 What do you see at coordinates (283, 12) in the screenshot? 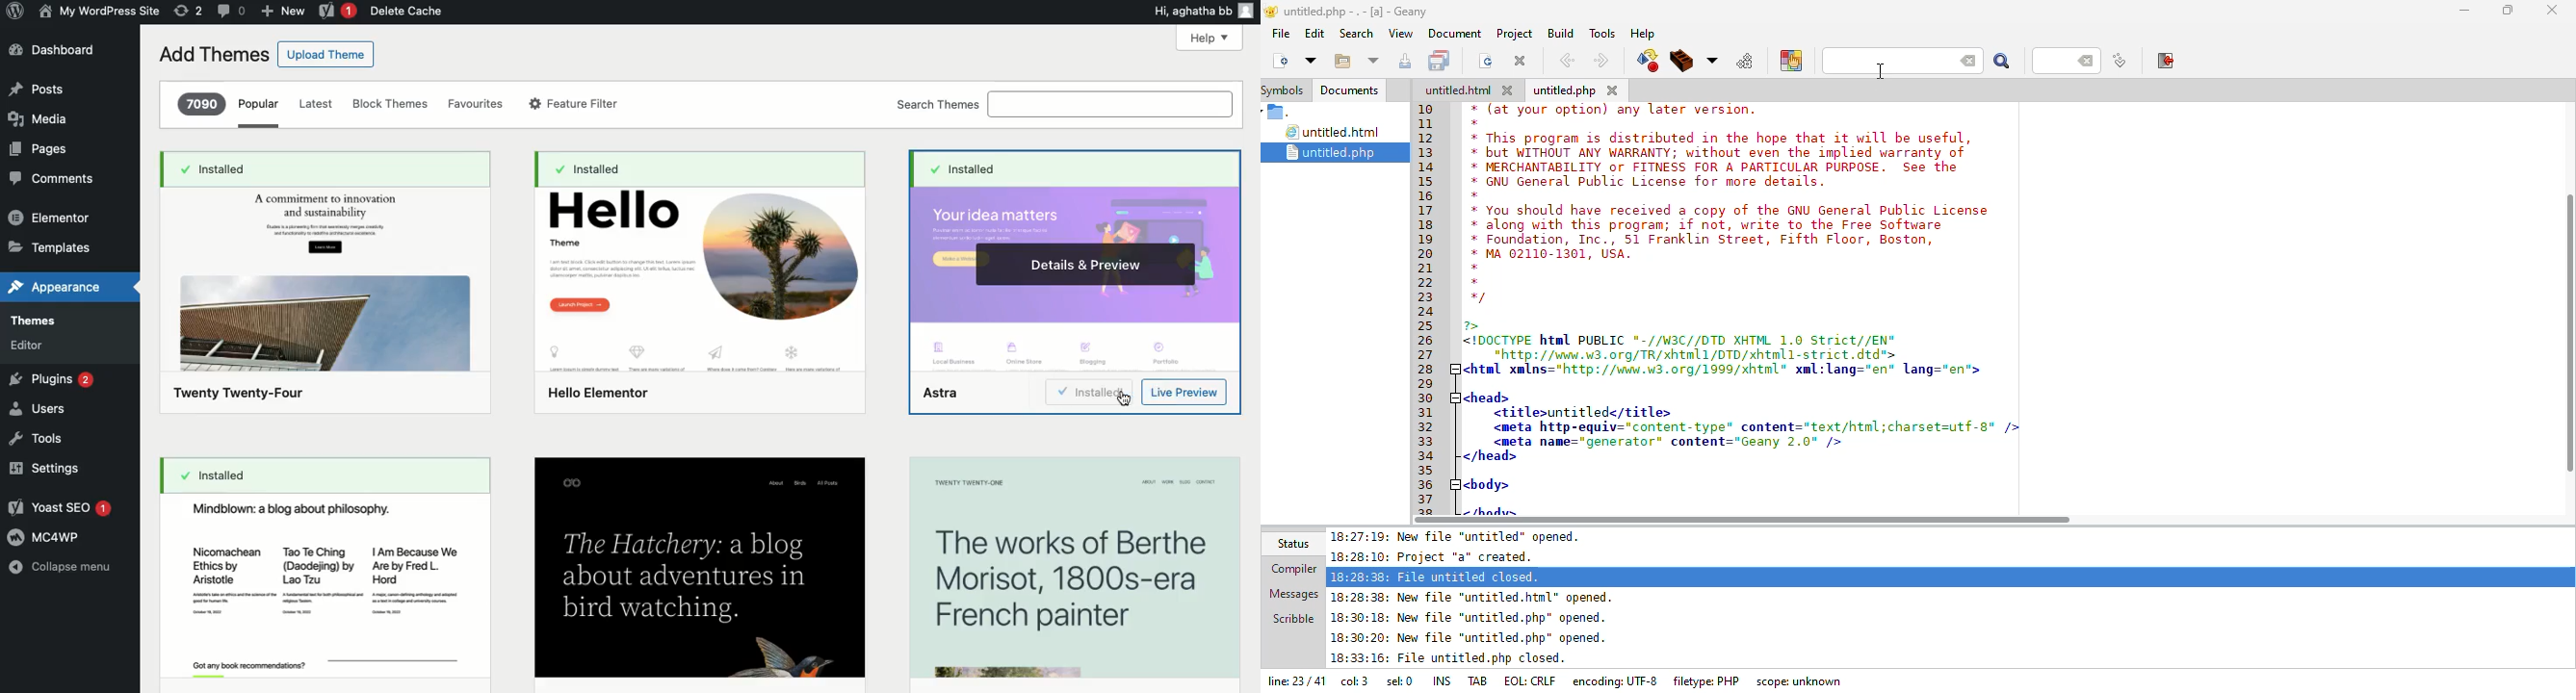
I see `New` at bounding box center [283, 12].